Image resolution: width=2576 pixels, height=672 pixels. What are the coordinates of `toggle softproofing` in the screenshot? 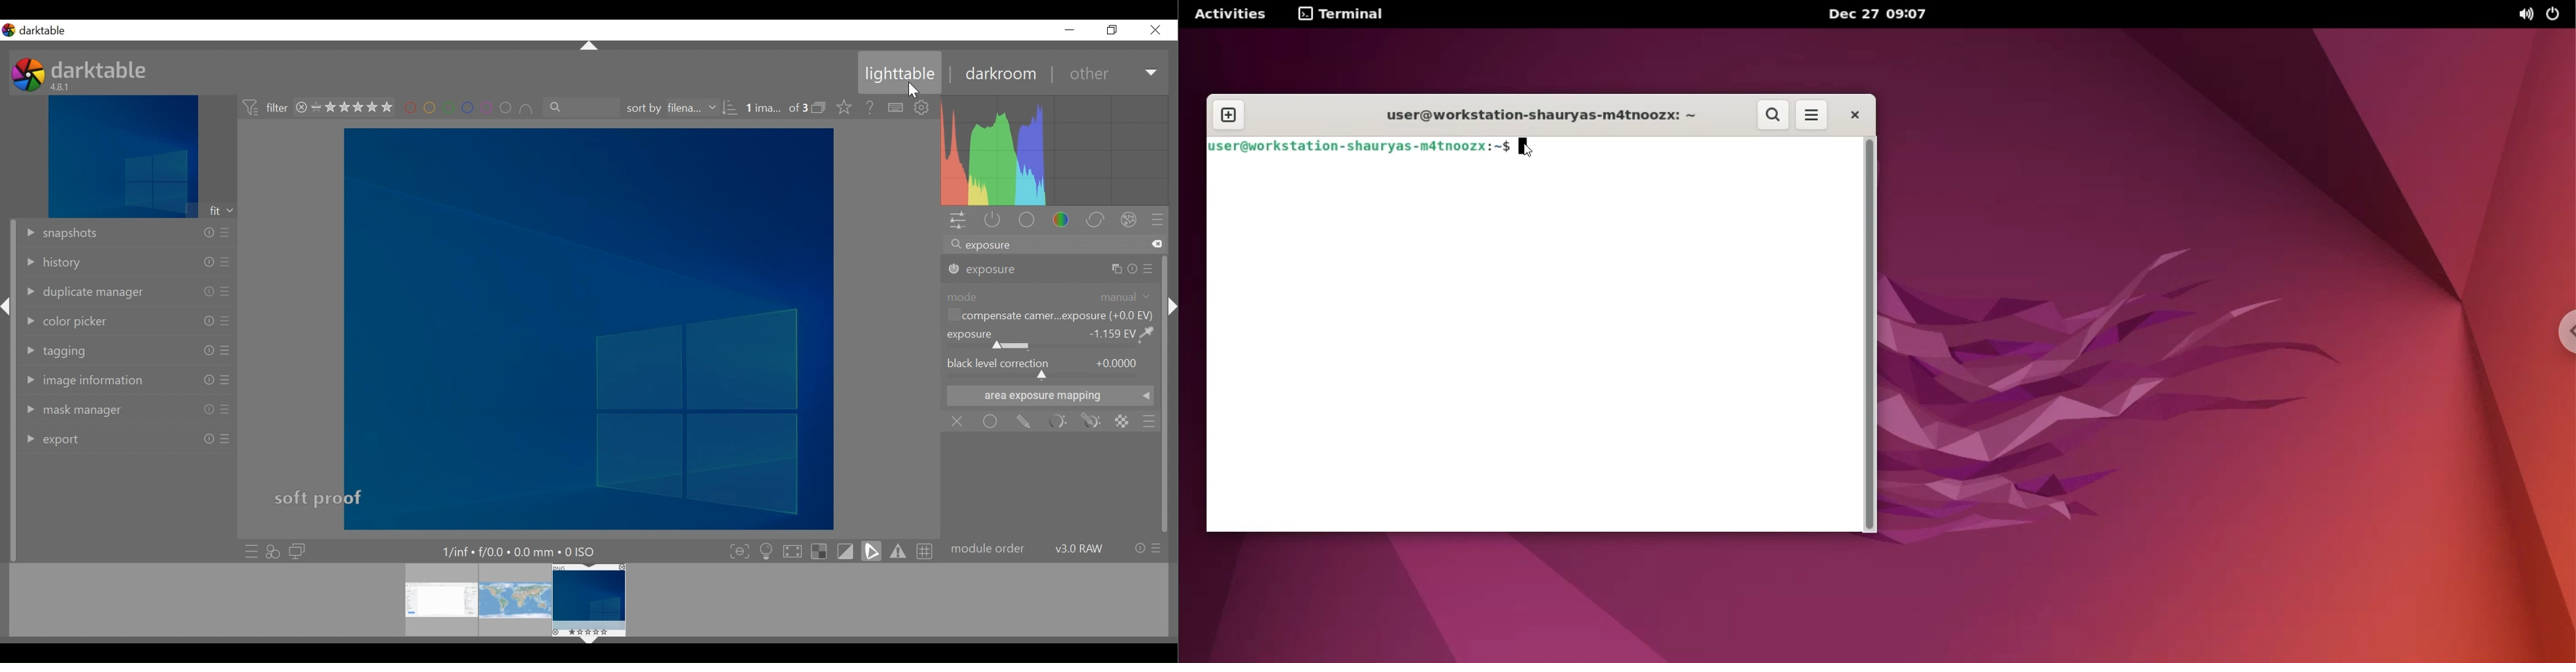 It's located at (846, 549).